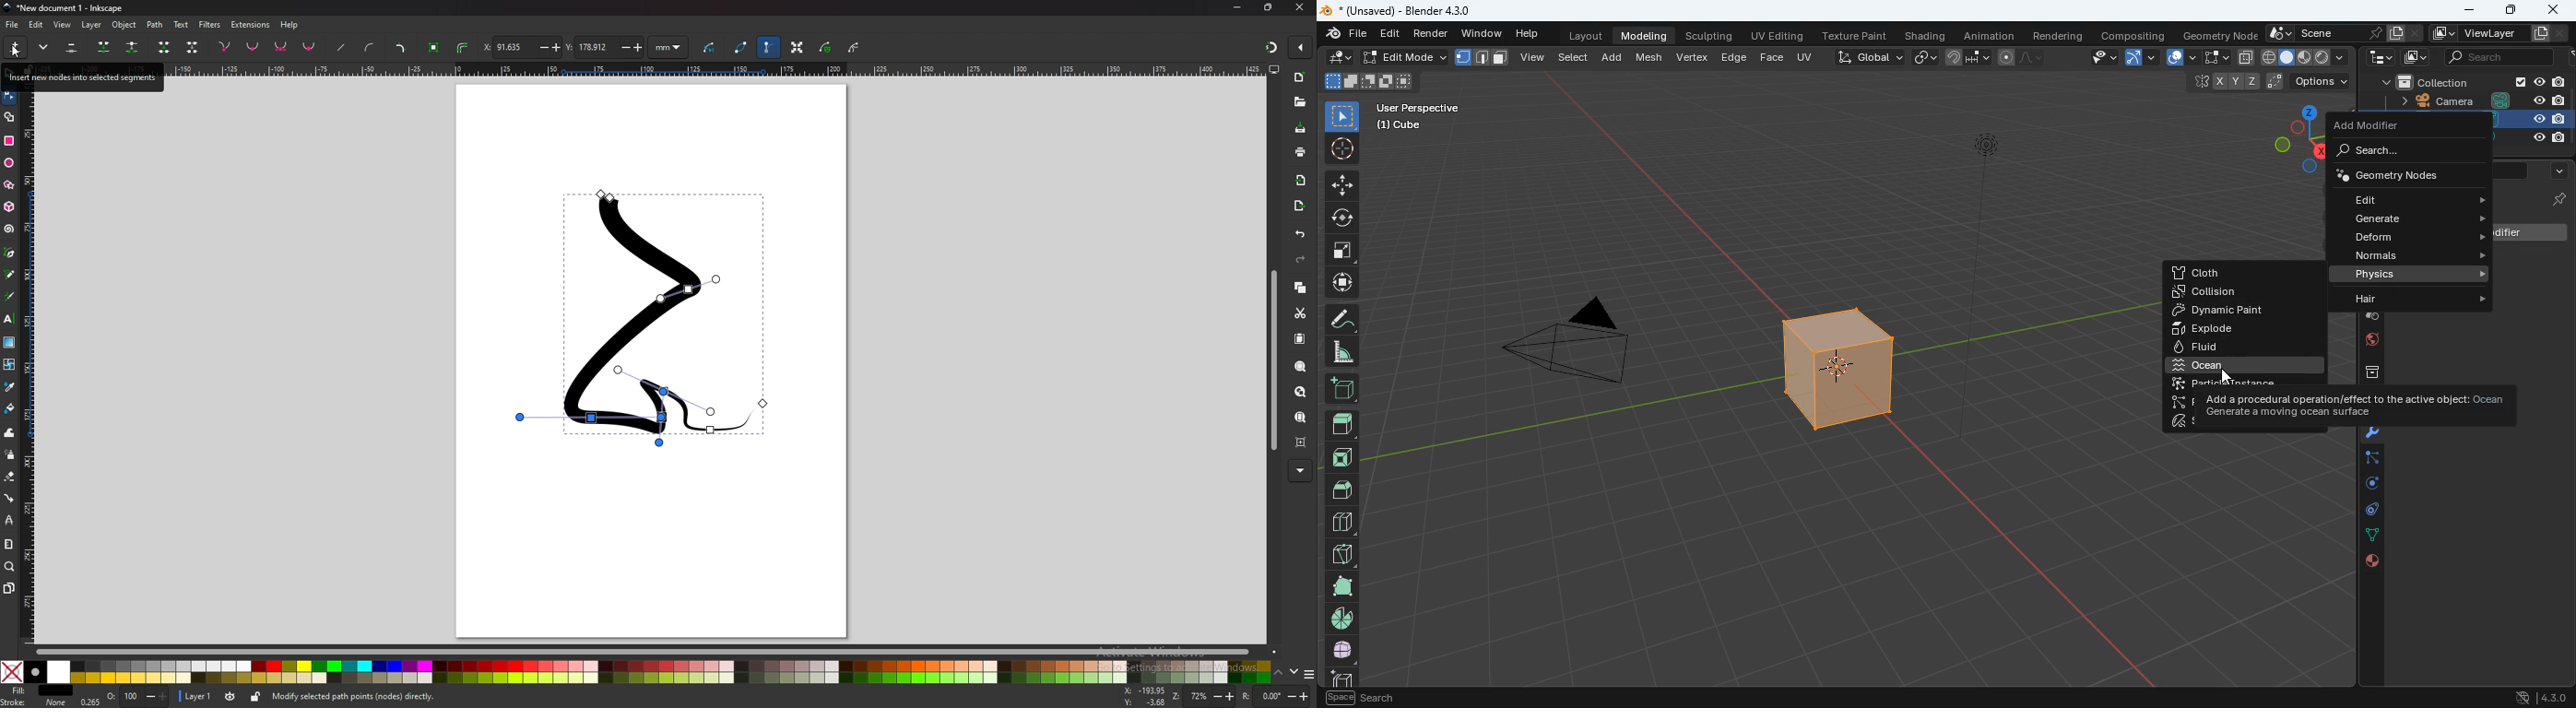 Image resolution: width=2576 pixels, height=728 pixels. I want to click on tweak, so click(10, 433).